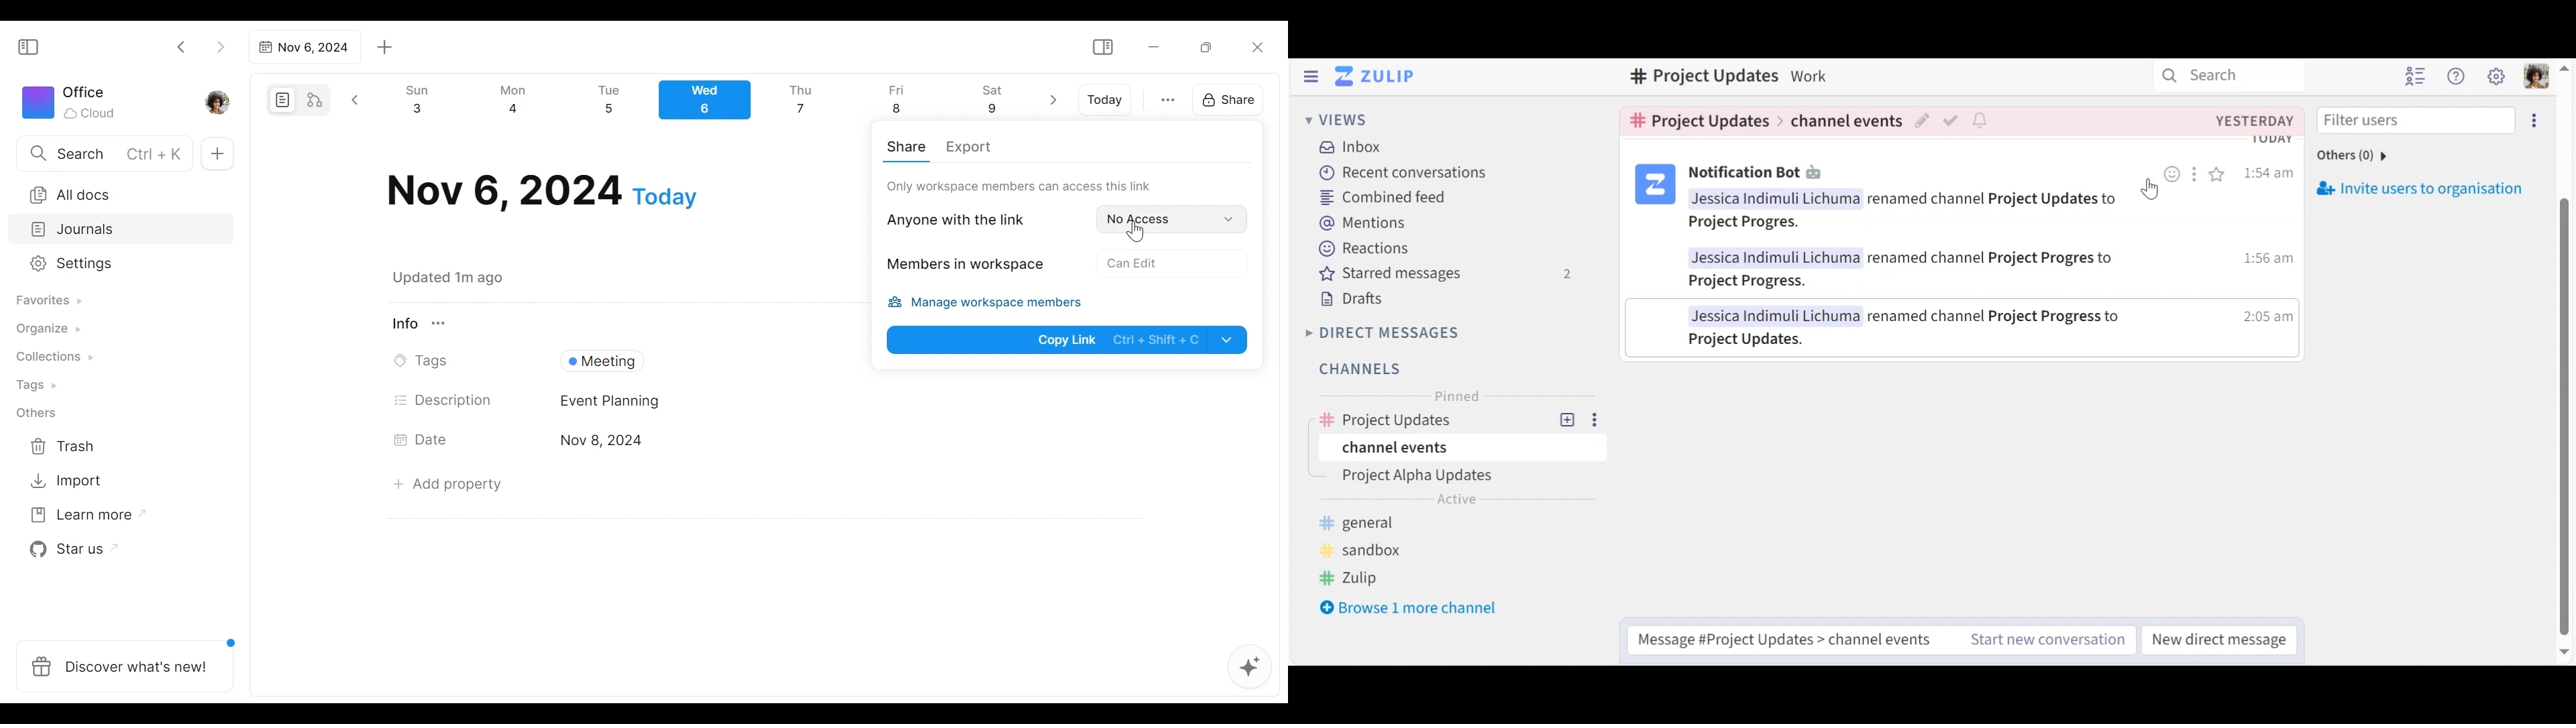 This screenshot has width=2576, height=728. What do you see at coordinates (2219, 178) in the screenshot?
I see `Star message` at bounding box center [2219, 178].